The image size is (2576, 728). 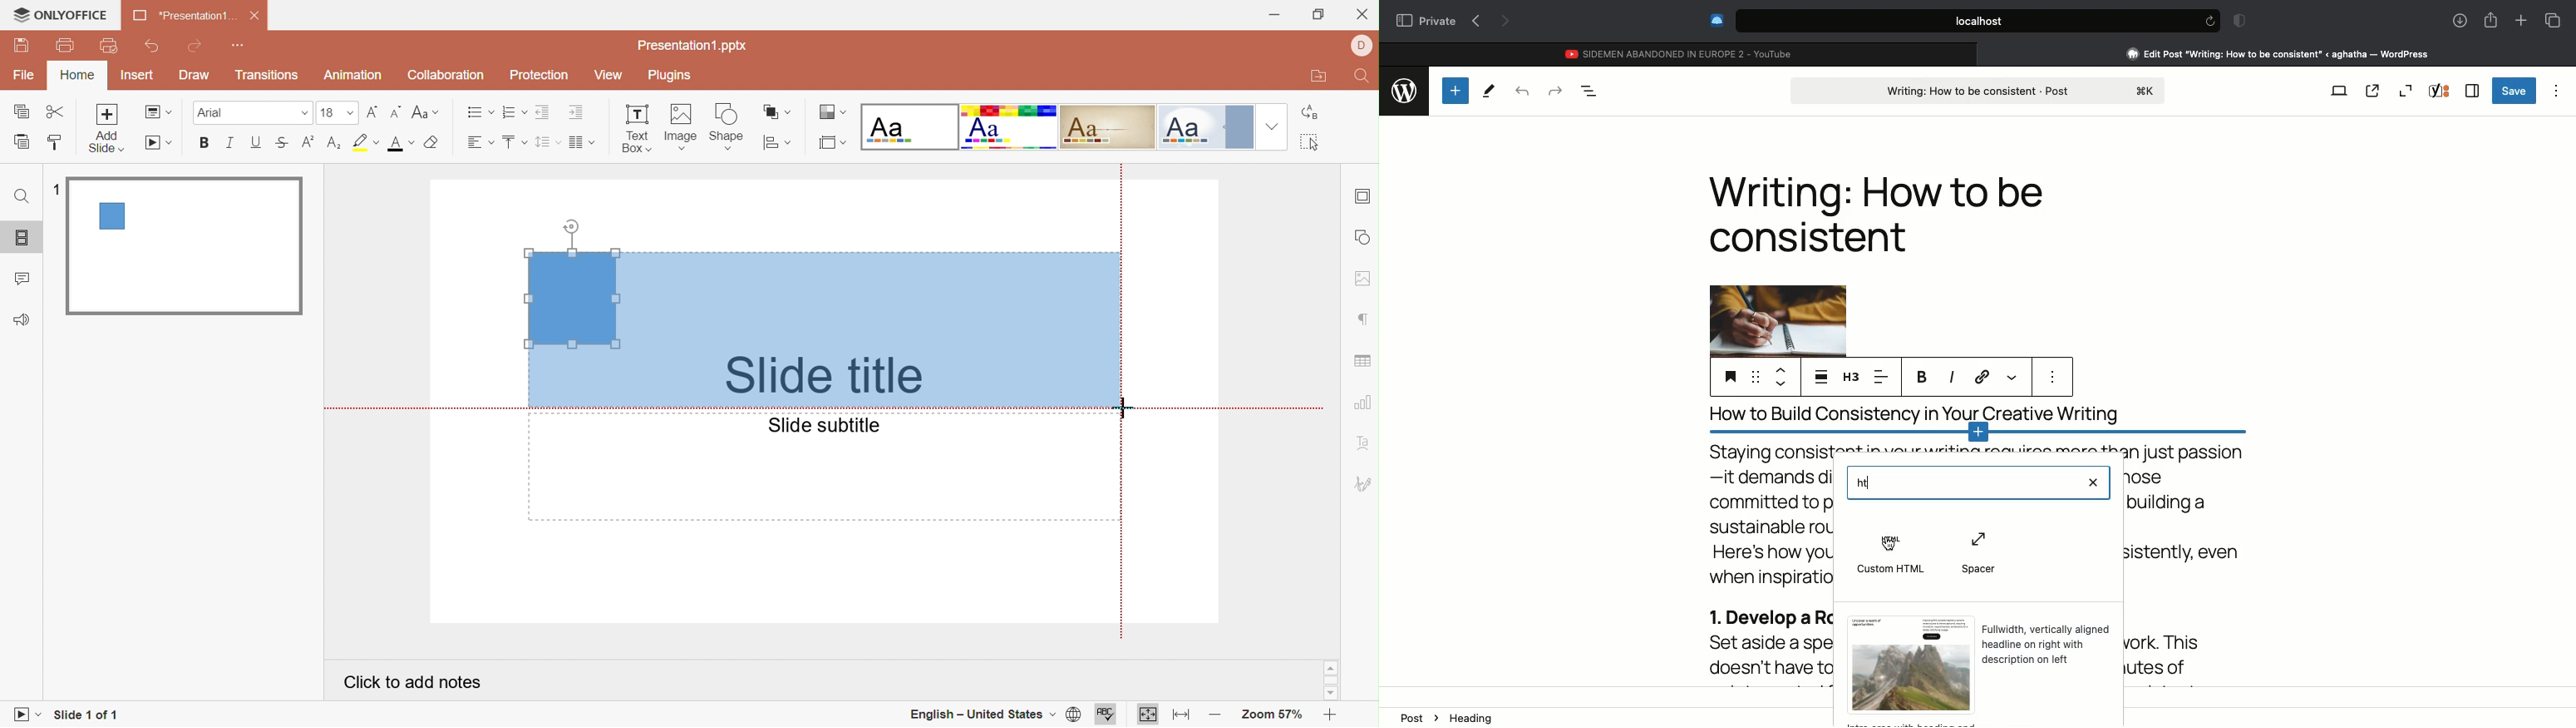 What do you see at coordinates (822, 425) in the screenshot?
I see `Slide subtitle` at bounding box center [822, 425].